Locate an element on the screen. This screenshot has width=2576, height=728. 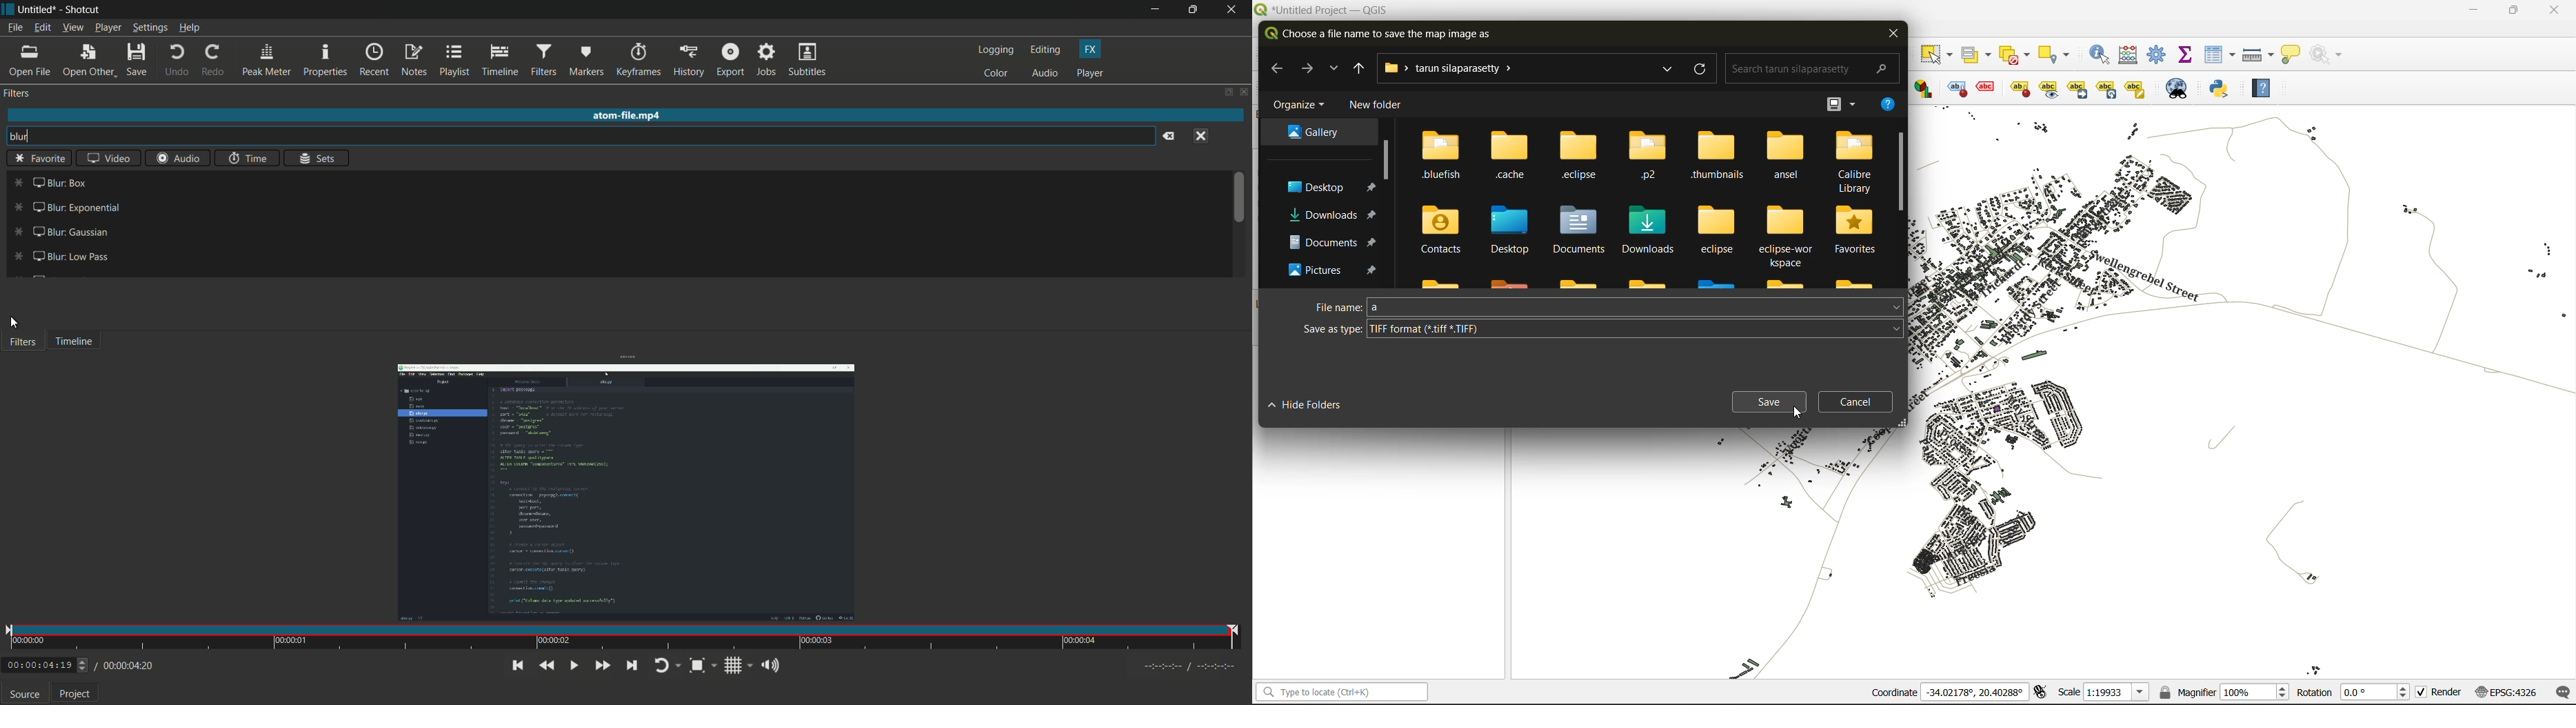
maximize is located at coordinates (1196, 9).